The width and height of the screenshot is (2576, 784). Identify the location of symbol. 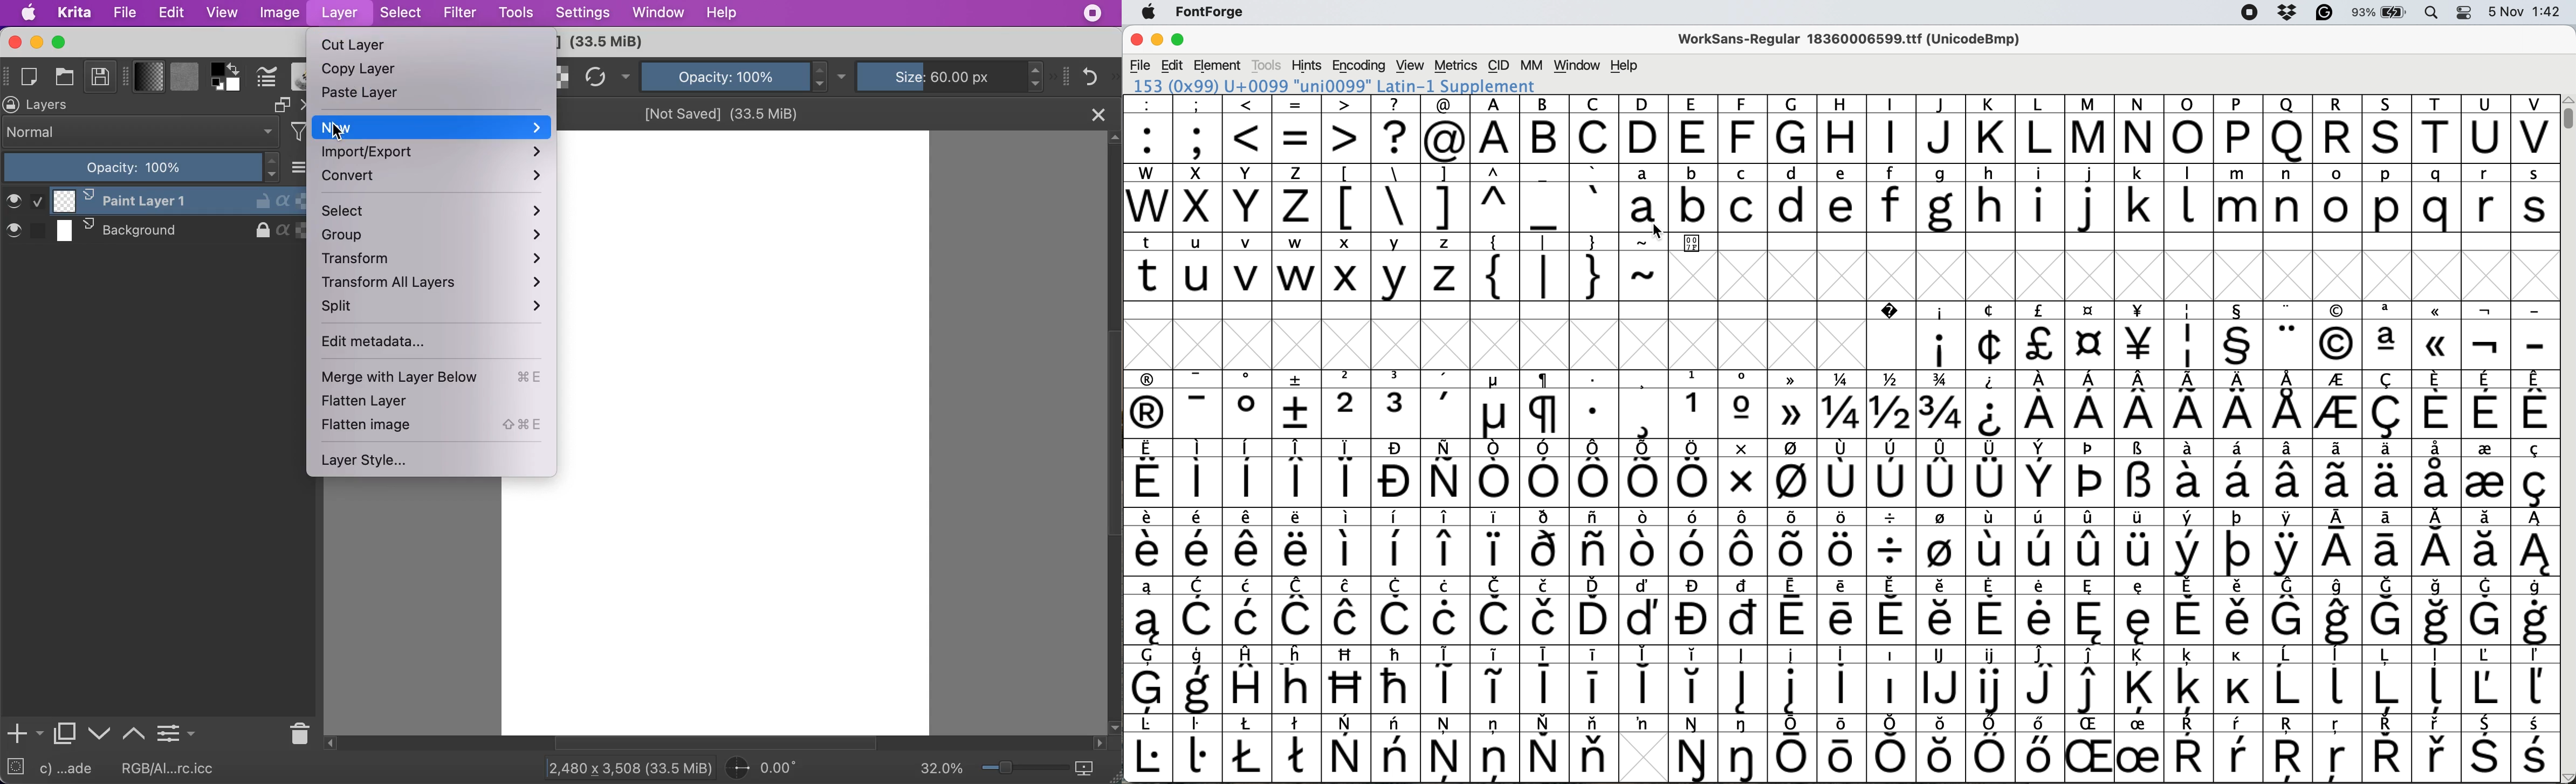
(1446, 748).